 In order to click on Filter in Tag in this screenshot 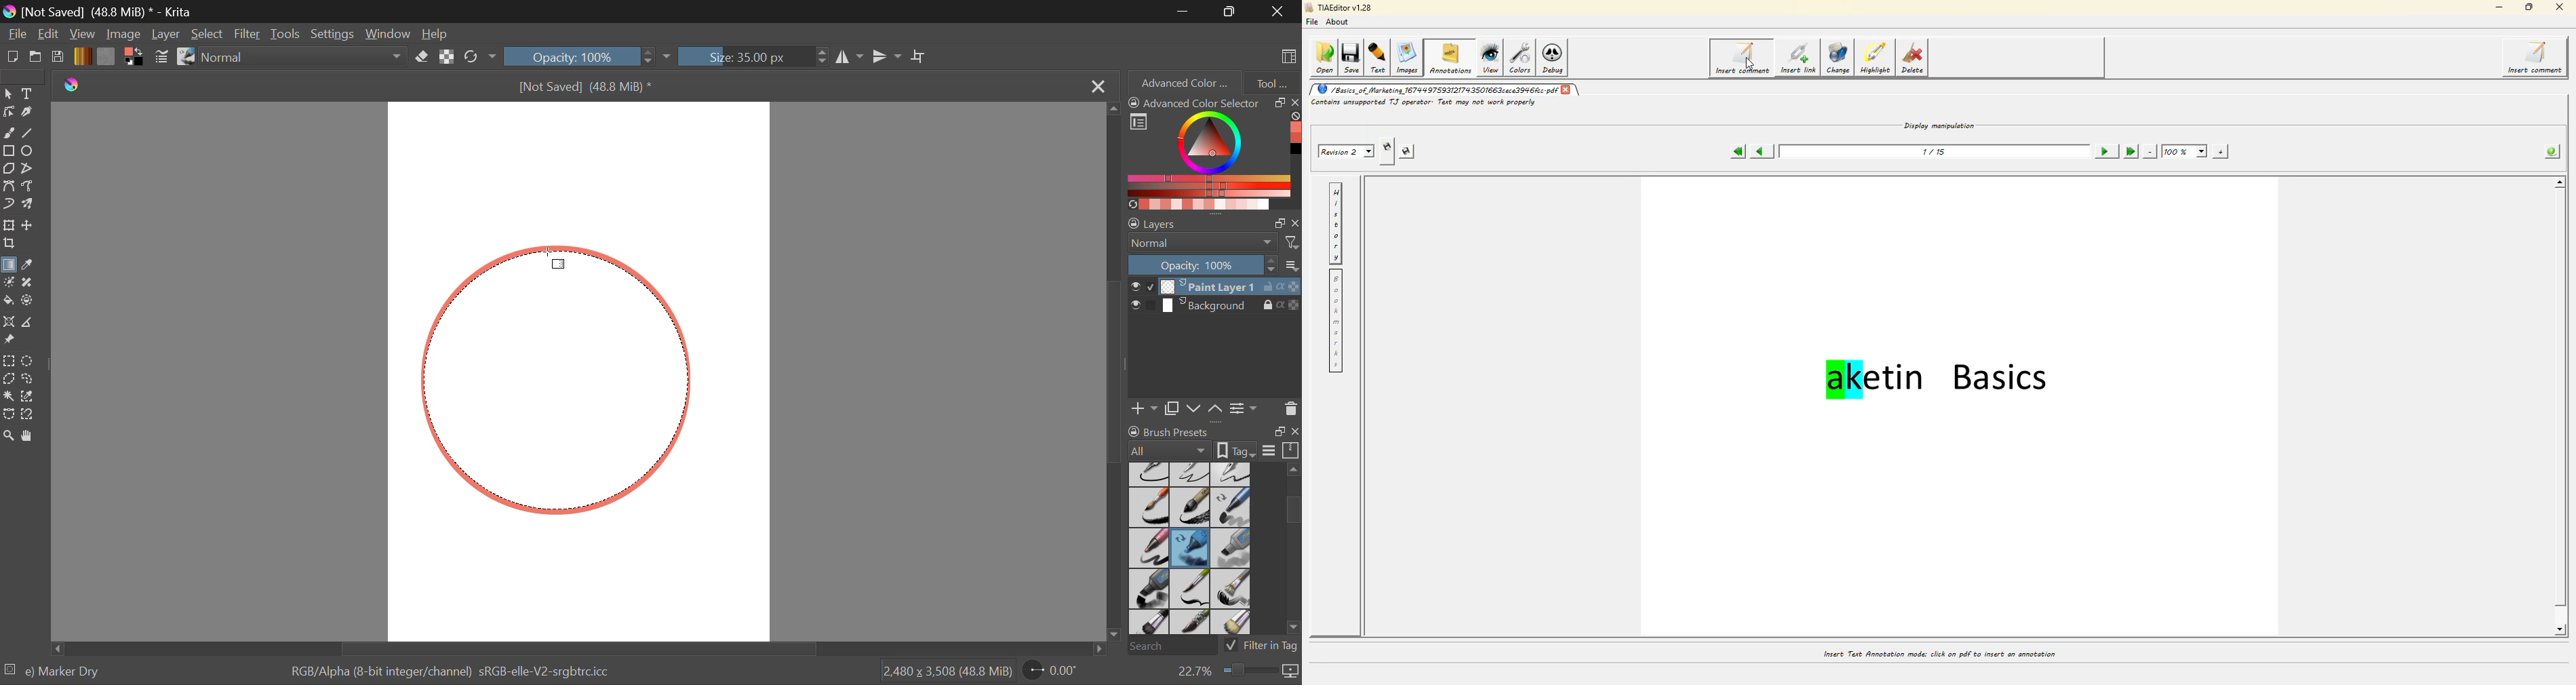, I will do `click(1262, 644)`.